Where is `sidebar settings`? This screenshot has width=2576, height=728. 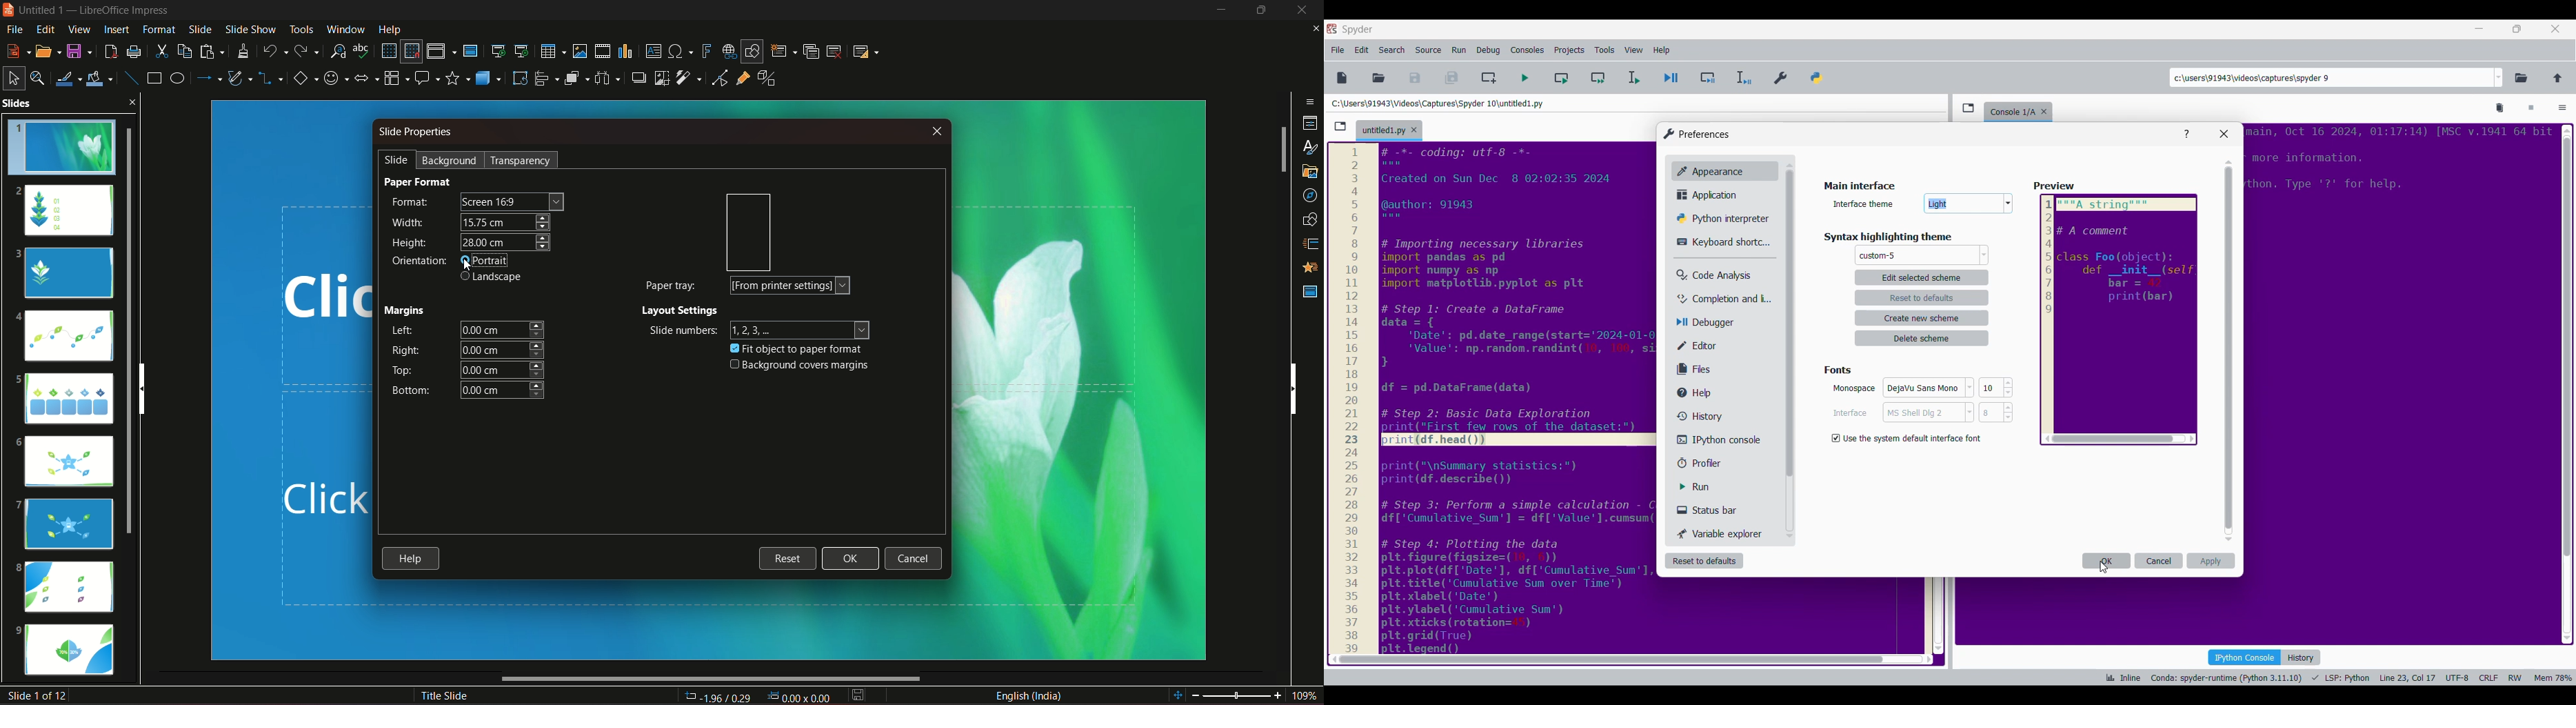 sidebar settings is located at coordinates (1310, 100).